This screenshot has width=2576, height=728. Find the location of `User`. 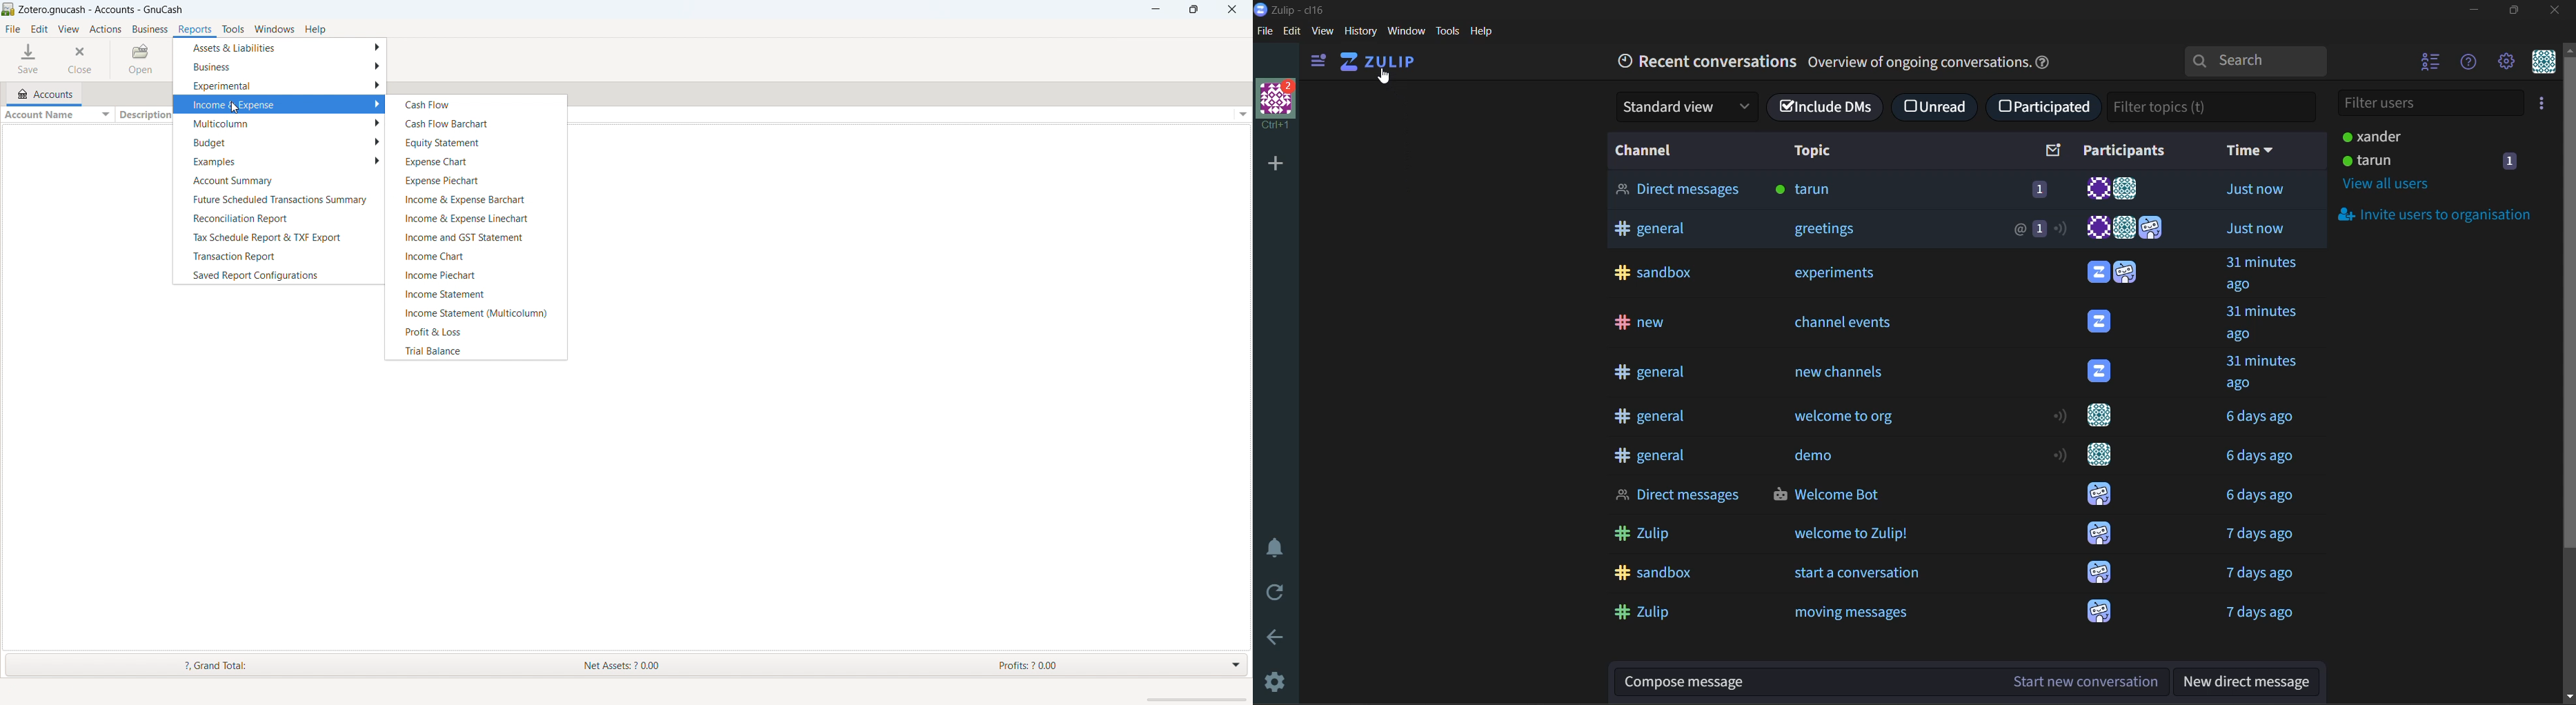

User is located at coordinates (2100, 495).